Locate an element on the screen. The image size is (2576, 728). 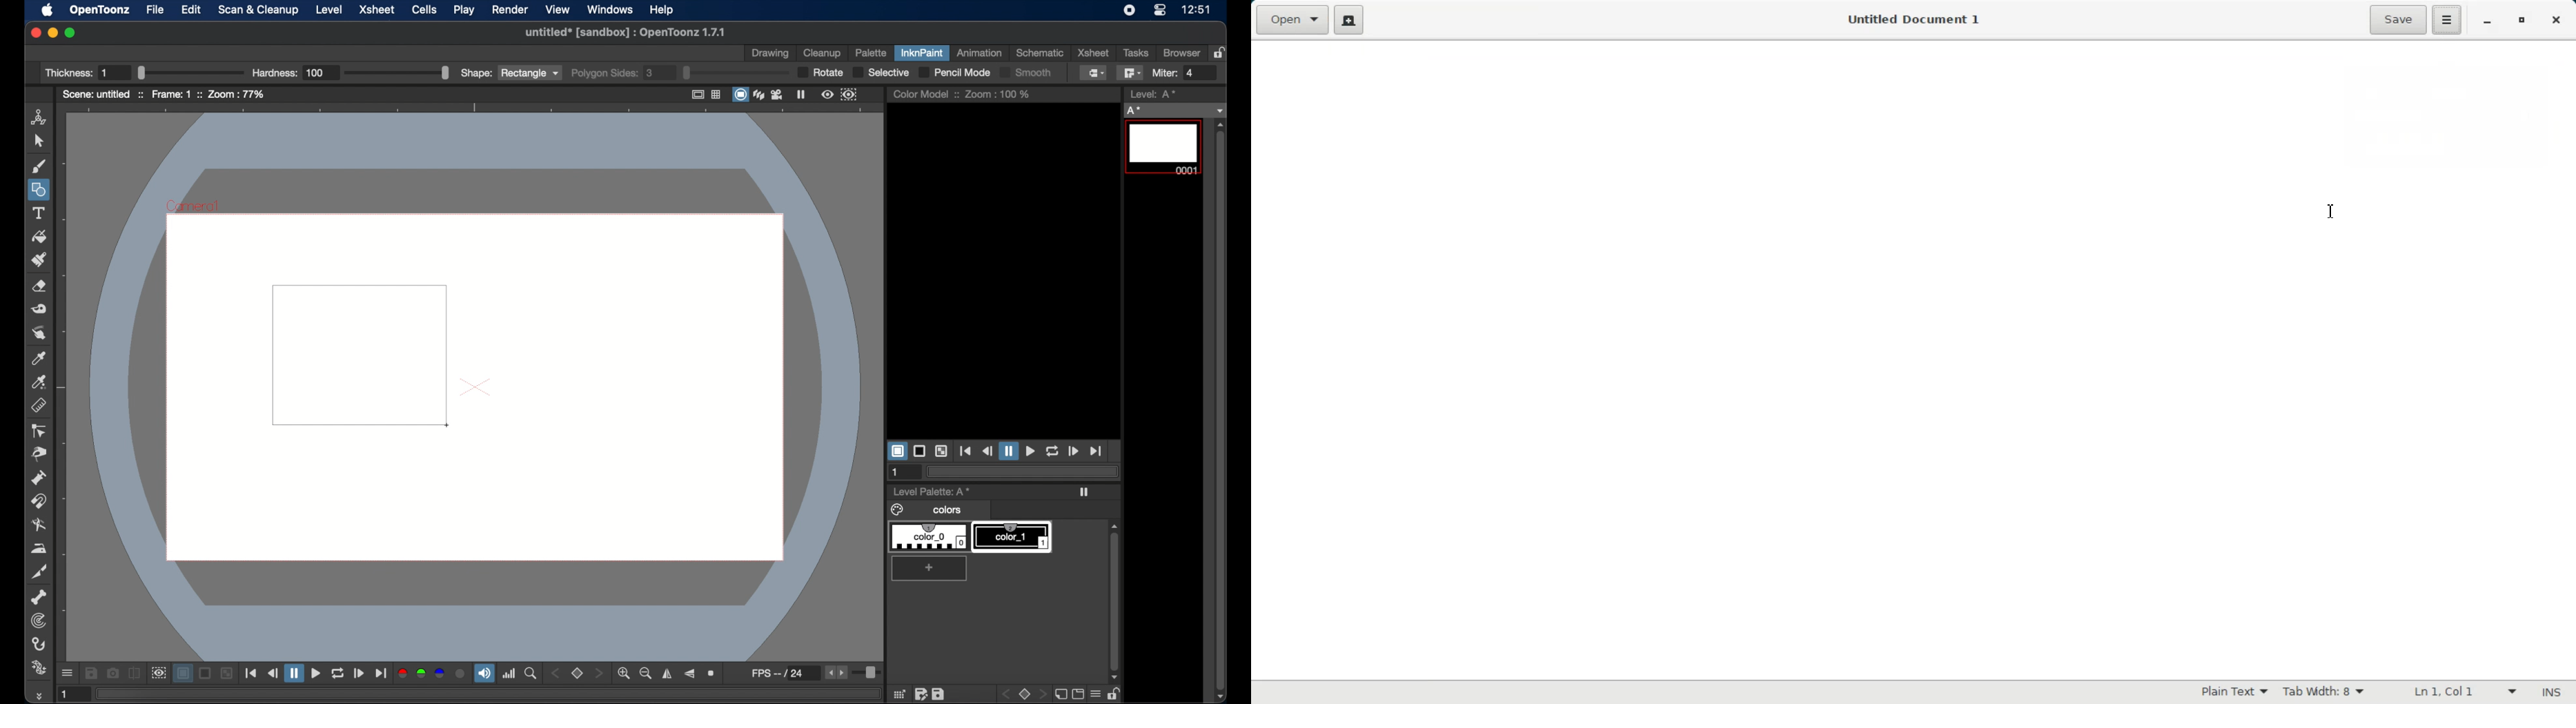
white background is located at coordinates (182, 673).